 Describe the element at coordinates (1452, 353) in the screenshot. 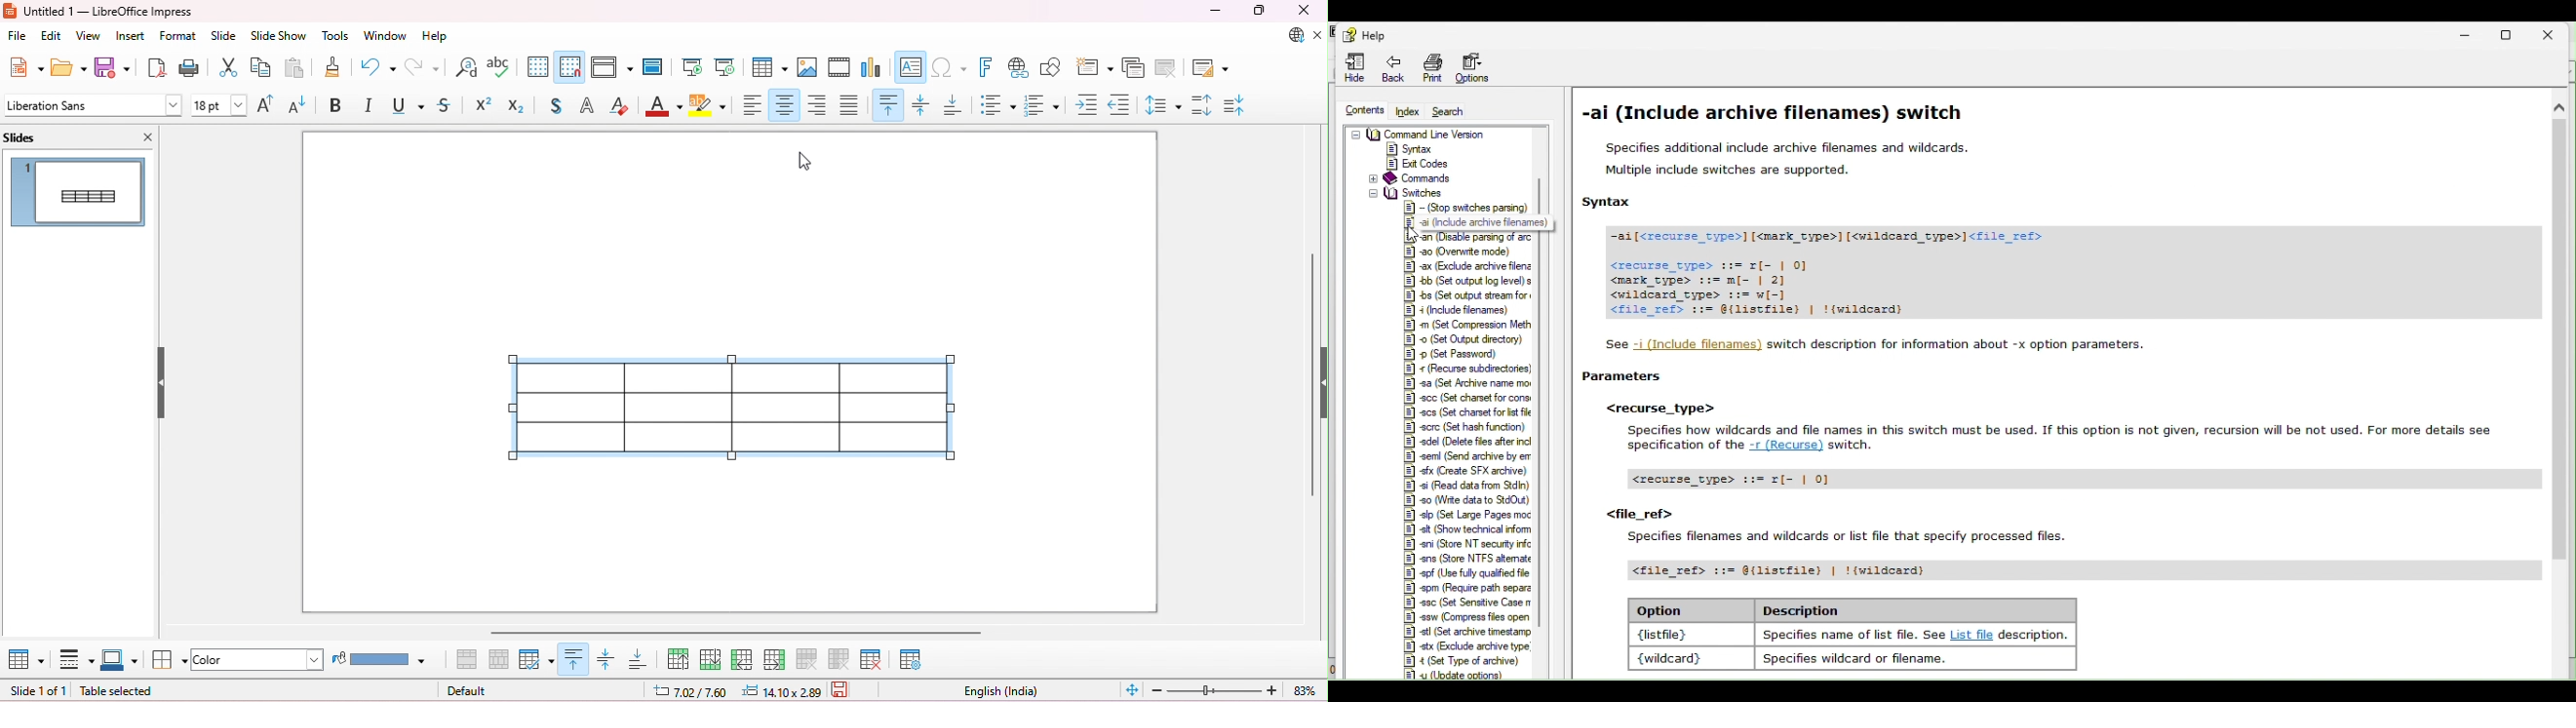

I see `Set Password` at that location.